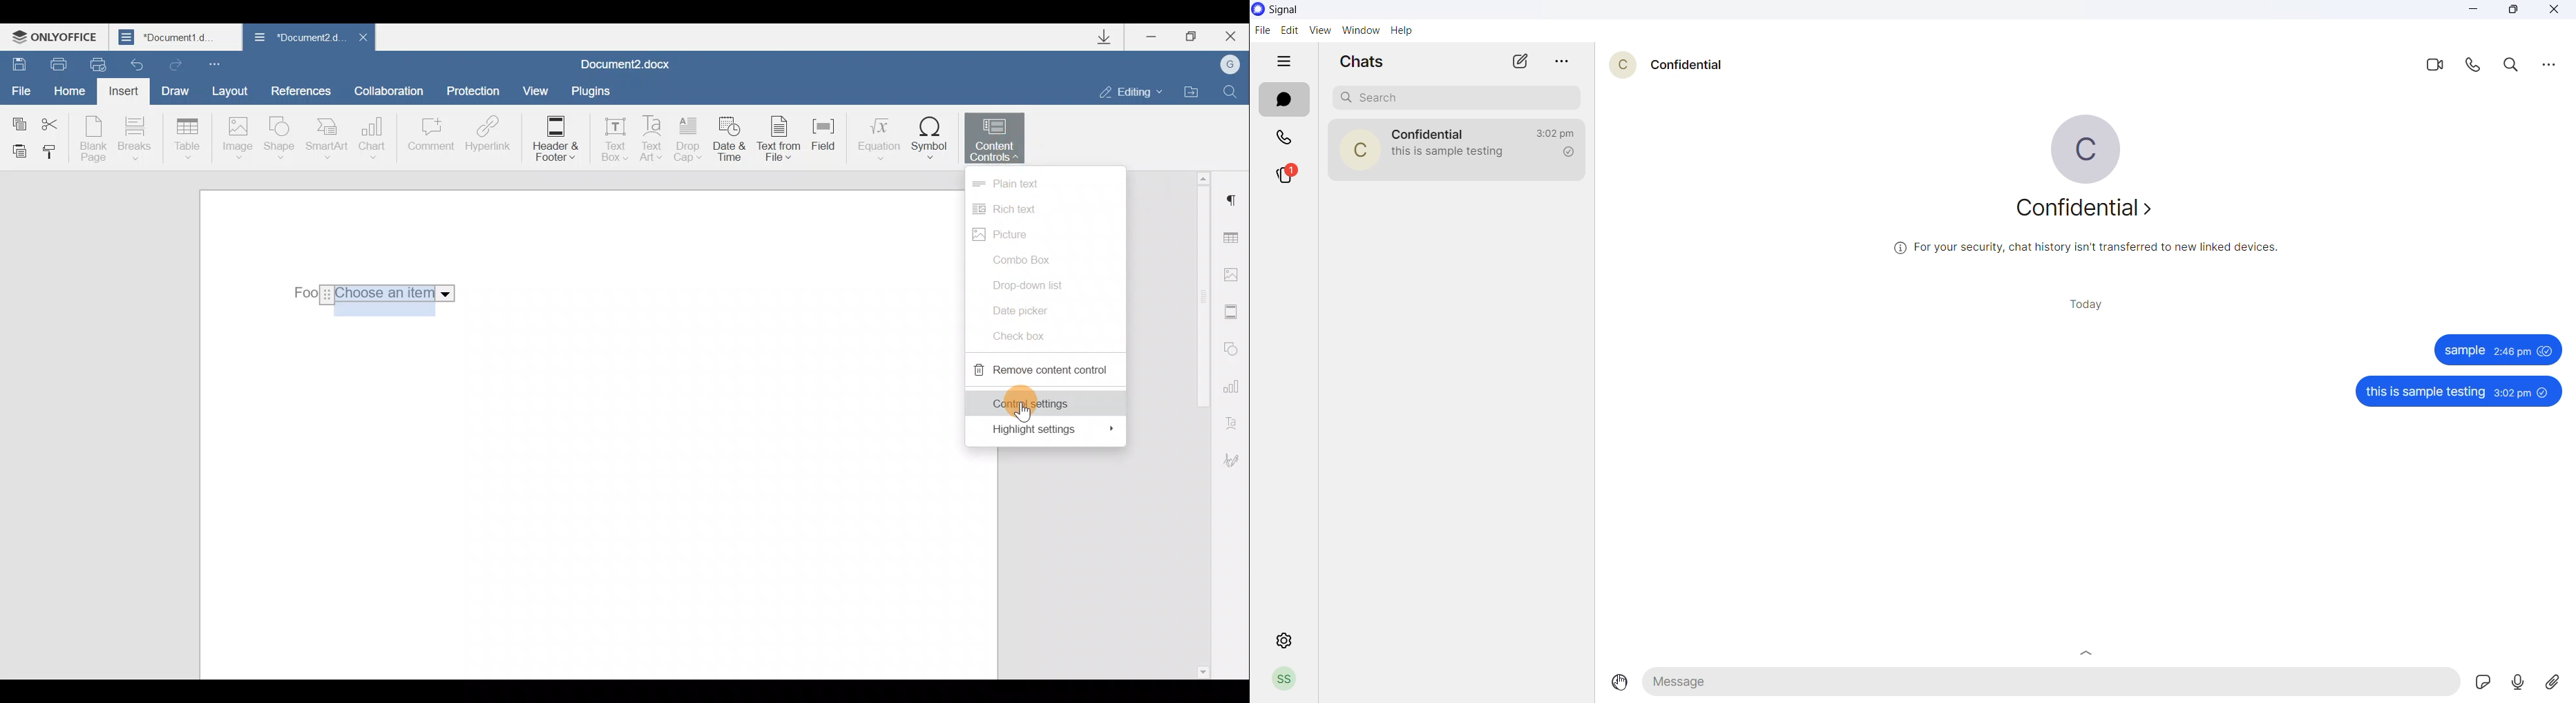 Image resolution: width=2576 pixels, height=728 pixels. I want to click on Quick print, so click(96, 65).